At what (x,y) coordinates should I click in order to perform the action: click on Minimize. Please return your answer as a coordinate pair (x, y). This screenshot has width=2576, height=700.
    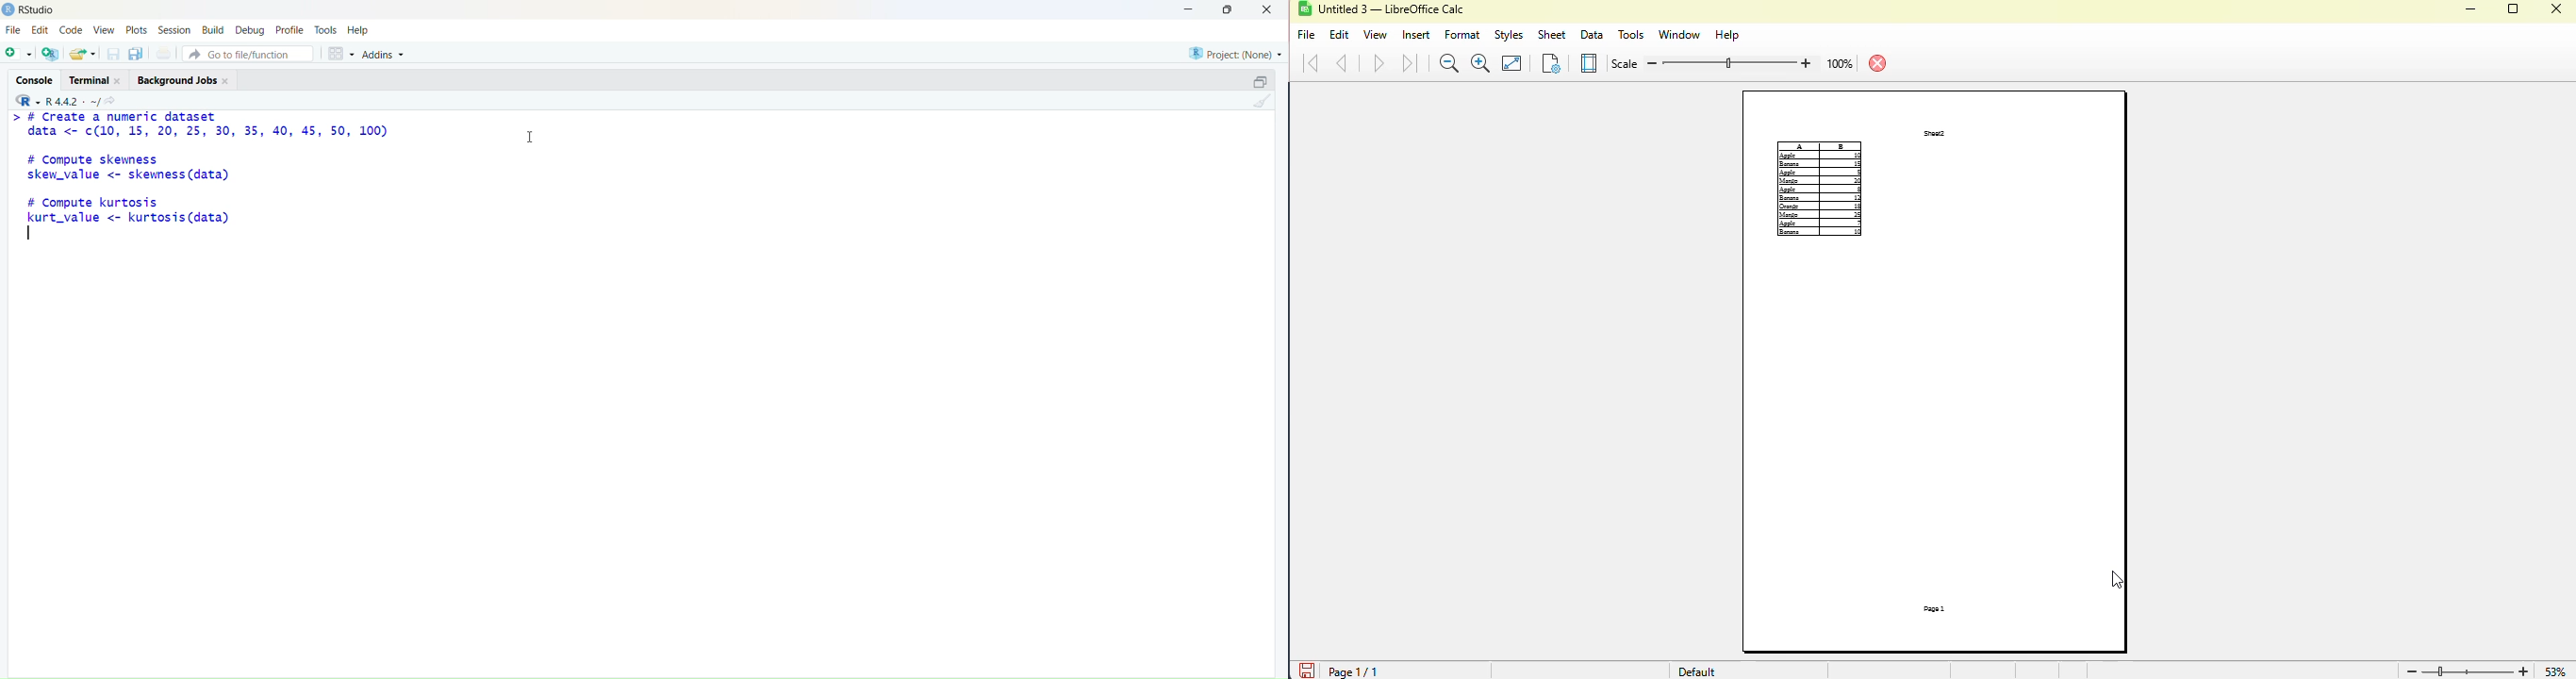
    Looking at the image, I should click on (1190, 10).